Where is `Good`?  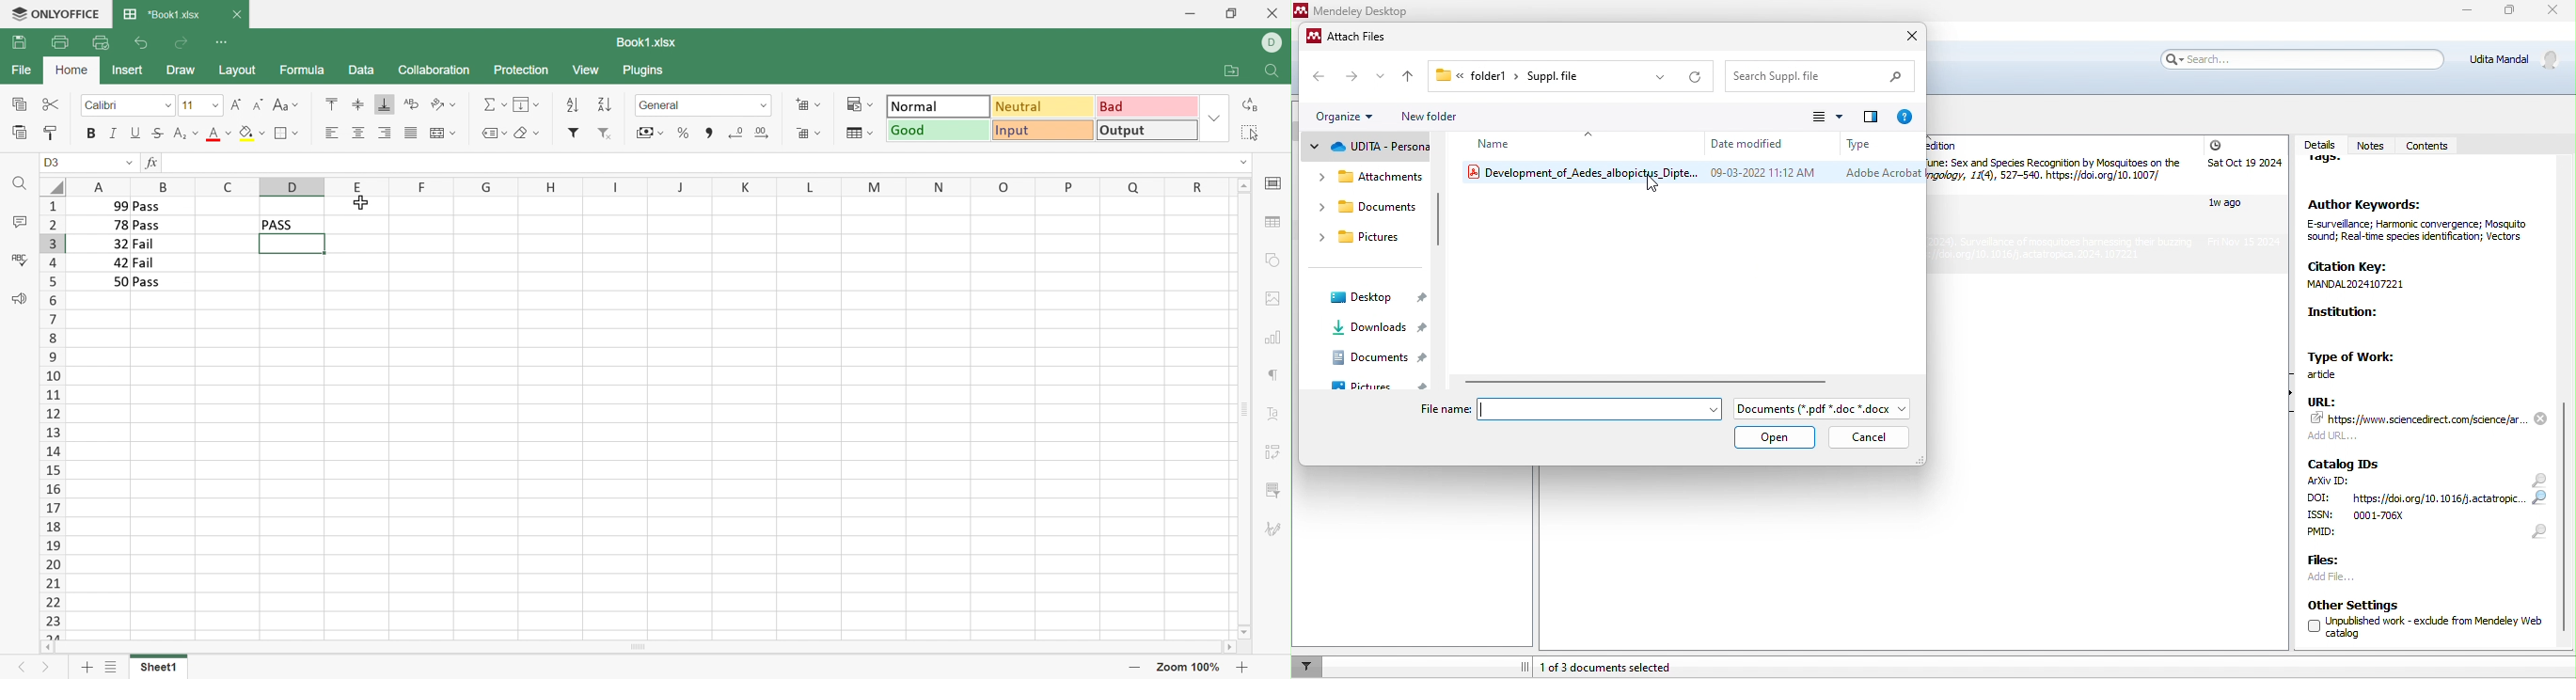
Good is located at coordinates (939, 129).